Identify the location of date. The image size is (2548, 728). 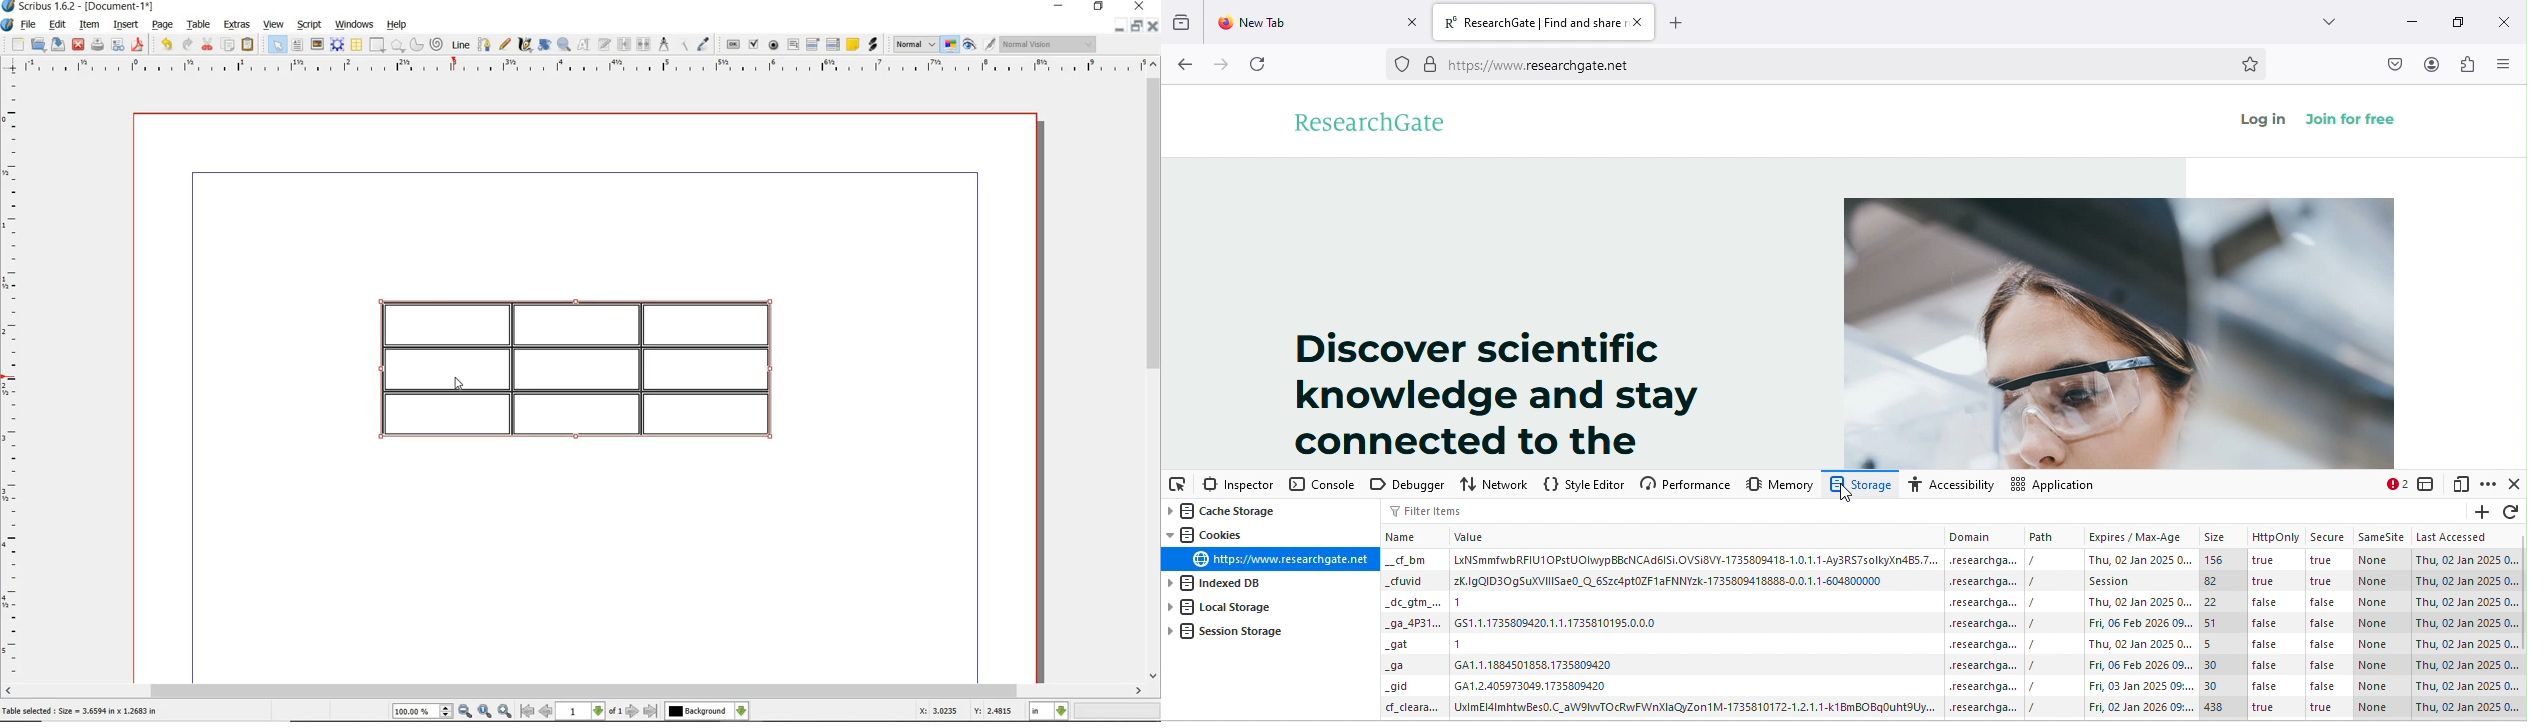
(2141, 666).